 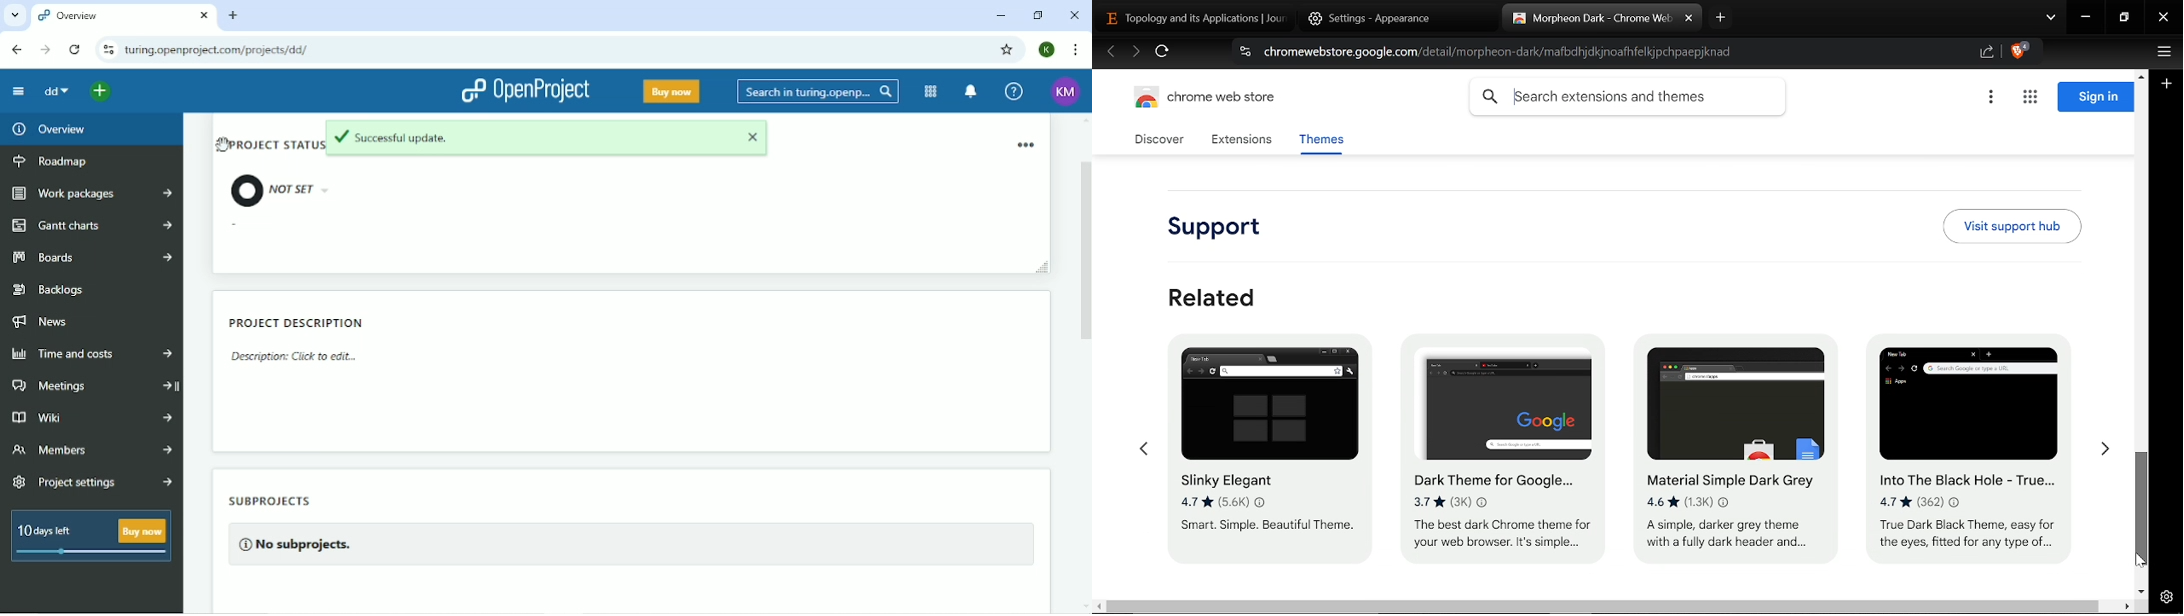 What do you see at coordinates (970, 91) in the screenshot?
I see `To notification center` at bounding box center [970, 91].